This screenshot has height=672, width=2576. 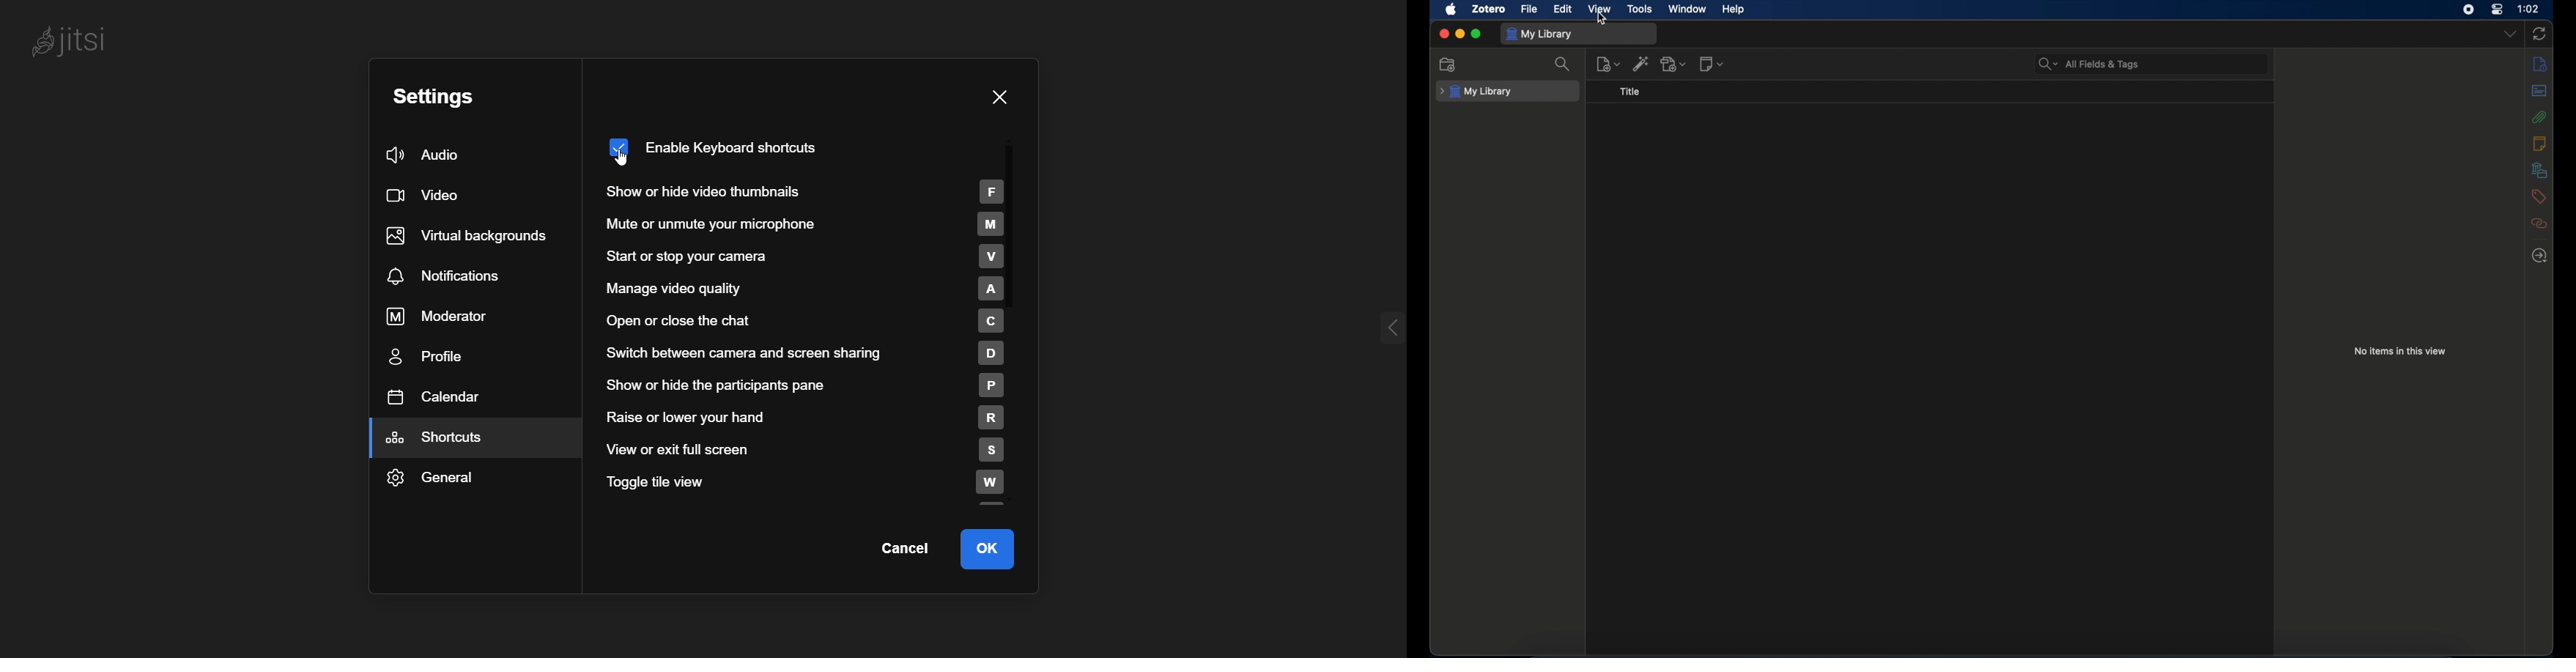 What do you see at coordinates (1444, 34) in the screenshot?
I see `close` at bounding box center [1444, 34].